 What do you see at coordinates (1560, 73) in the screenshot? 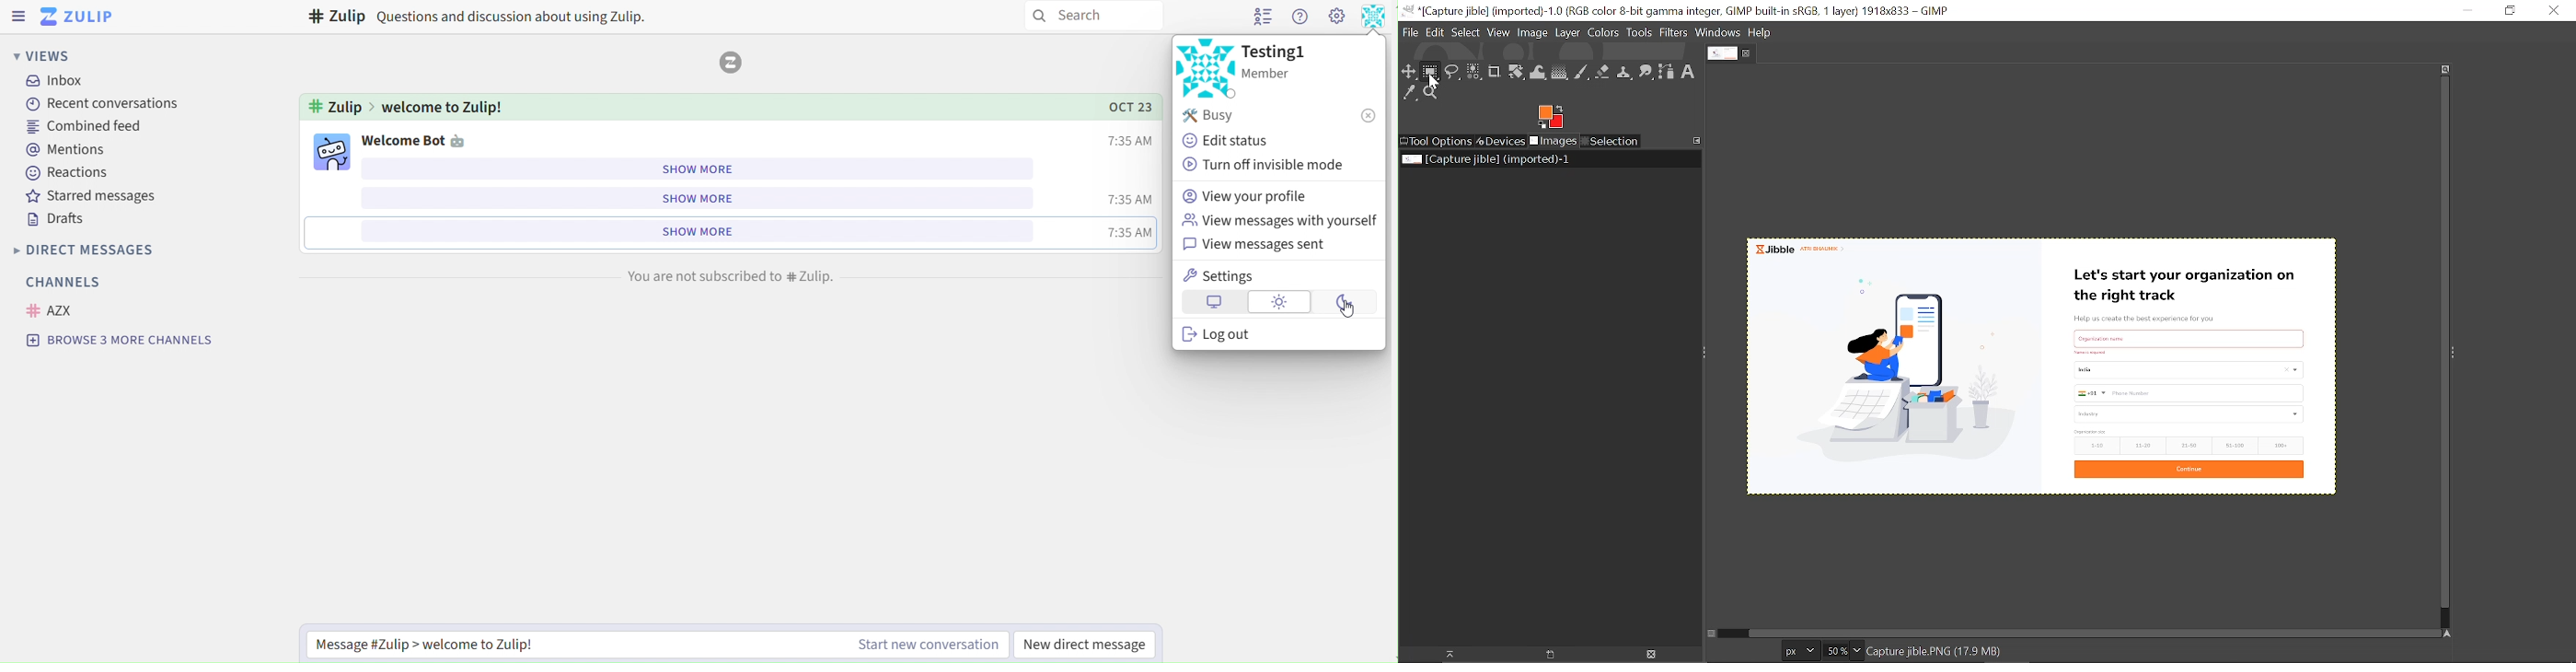
I see `Gradient tool` at bounding box center [1560, 73].